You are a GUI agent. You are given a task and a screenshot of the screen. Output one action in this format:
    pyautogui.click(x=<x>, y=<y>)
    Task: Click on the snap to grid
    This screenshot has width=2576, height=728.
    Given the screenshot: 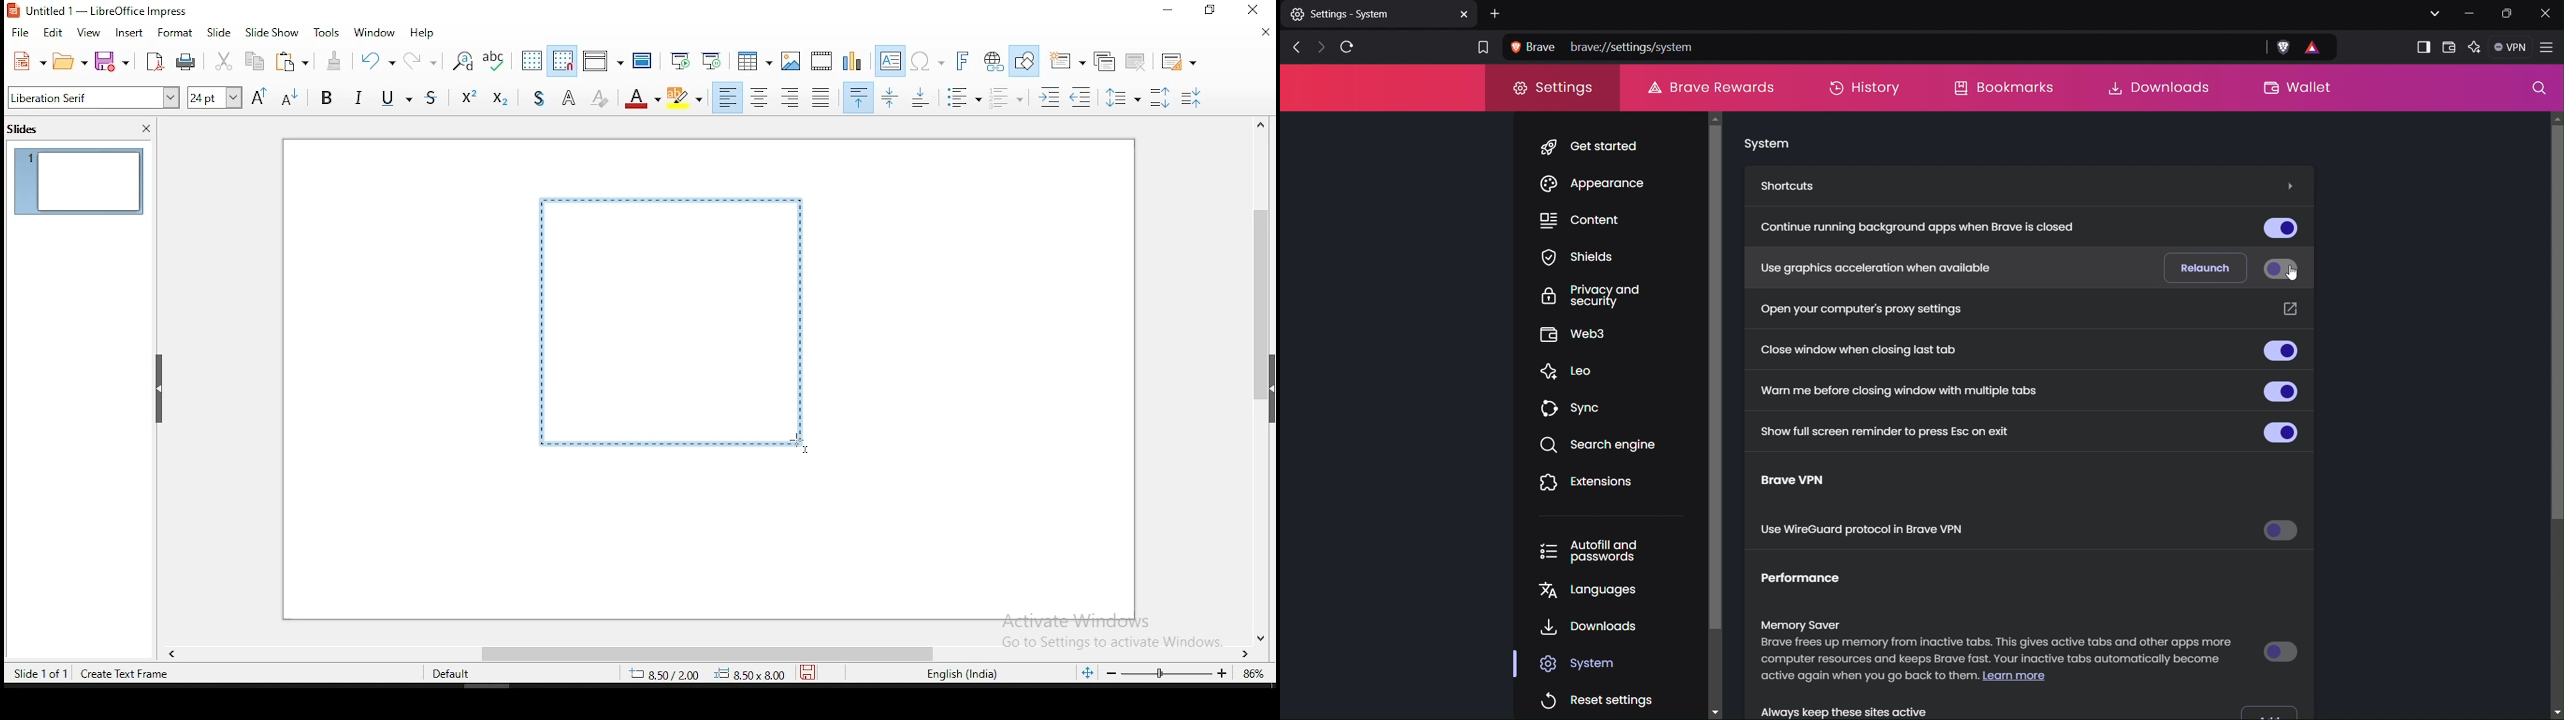 What is the action you would take?
    pyautogui.click(x=562, y=61)
    